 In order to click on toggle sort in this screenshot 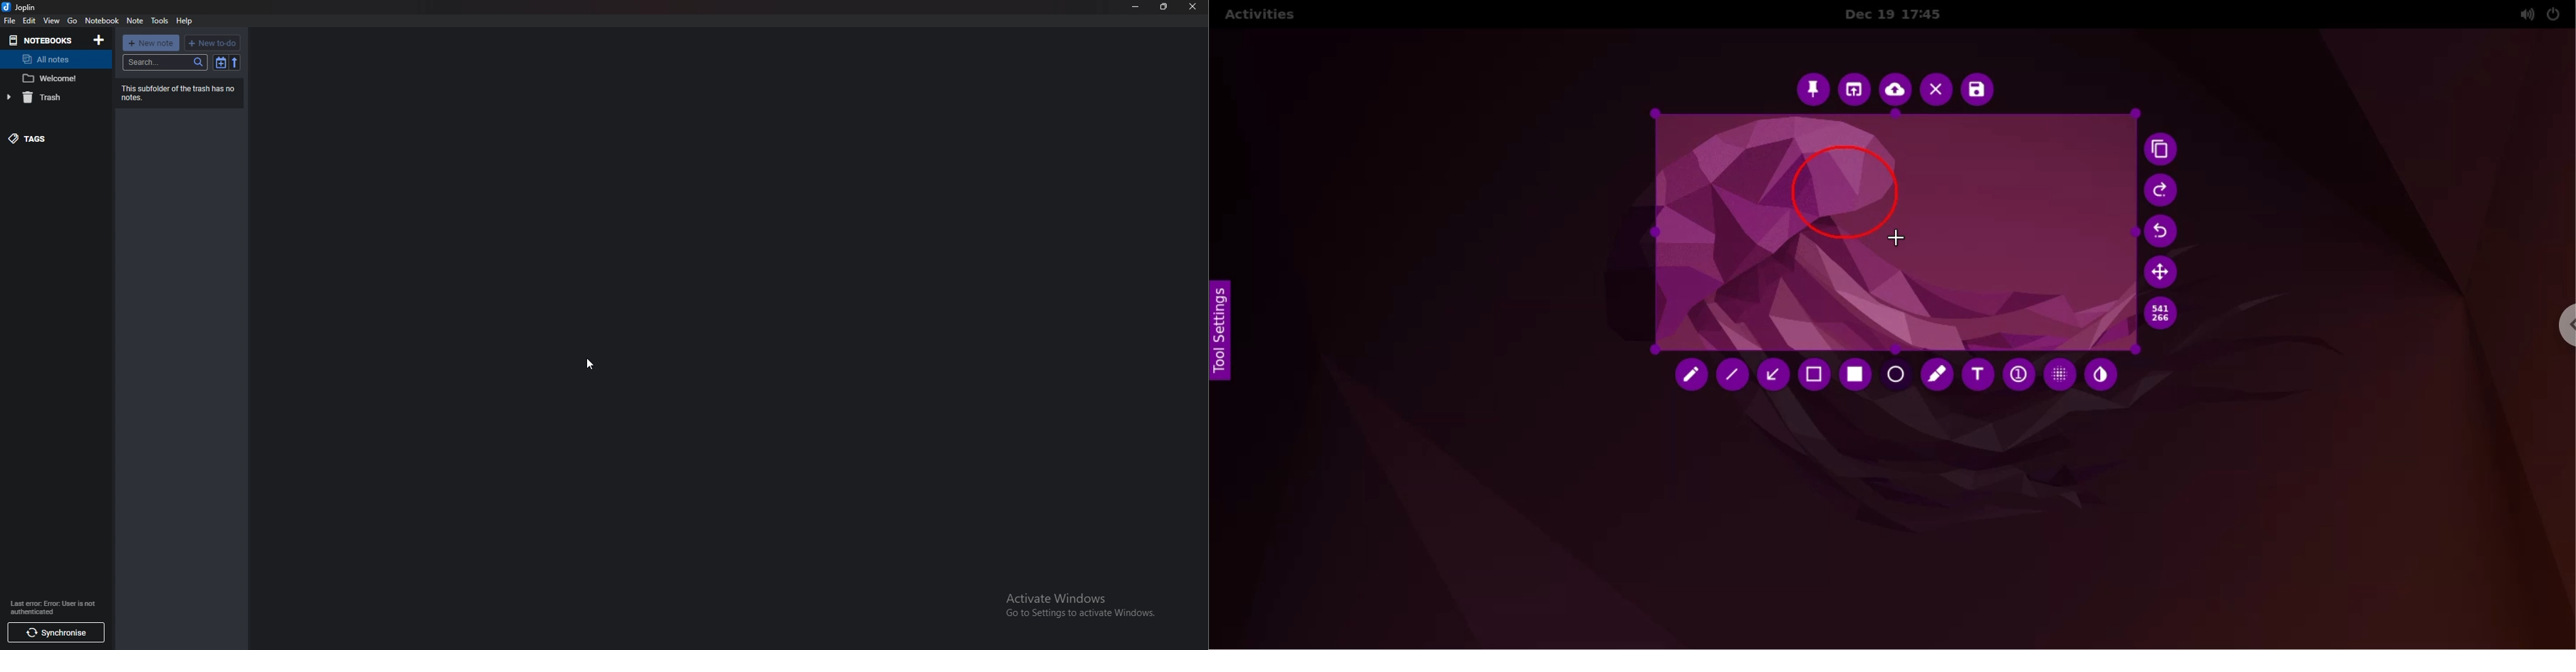, I will do `click(222, 62)`.